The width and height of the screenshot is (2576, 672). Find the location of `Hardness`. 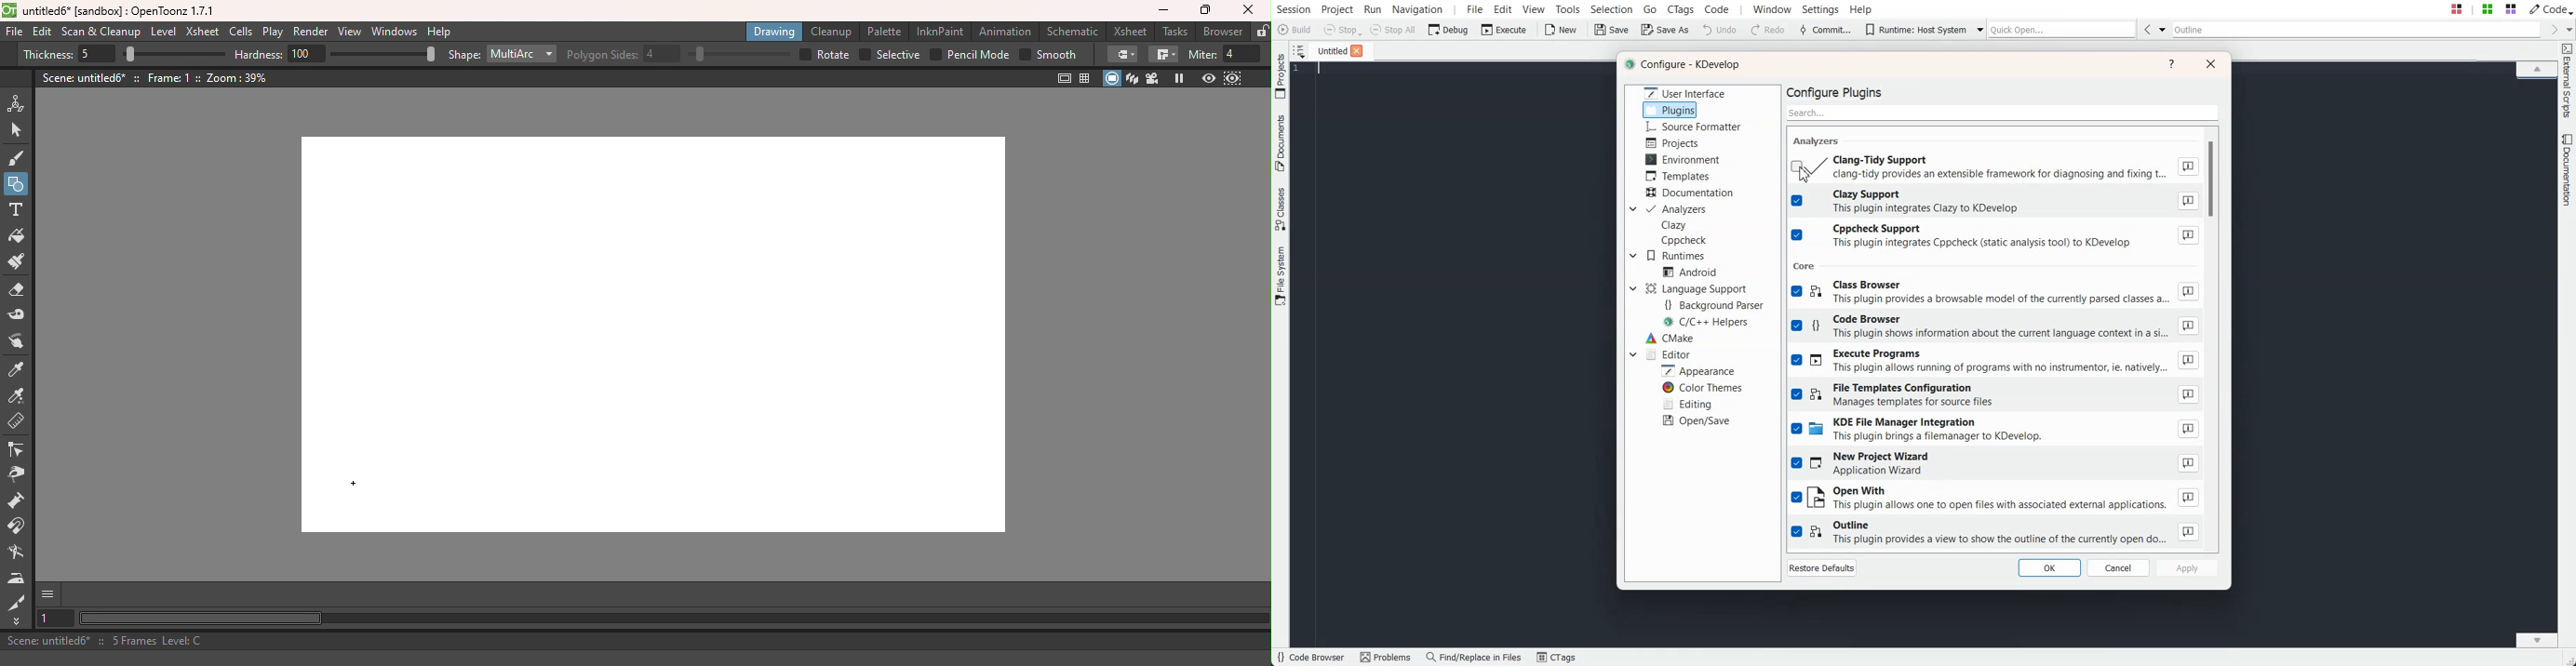

Hardness is located at coordinates (281, 54).